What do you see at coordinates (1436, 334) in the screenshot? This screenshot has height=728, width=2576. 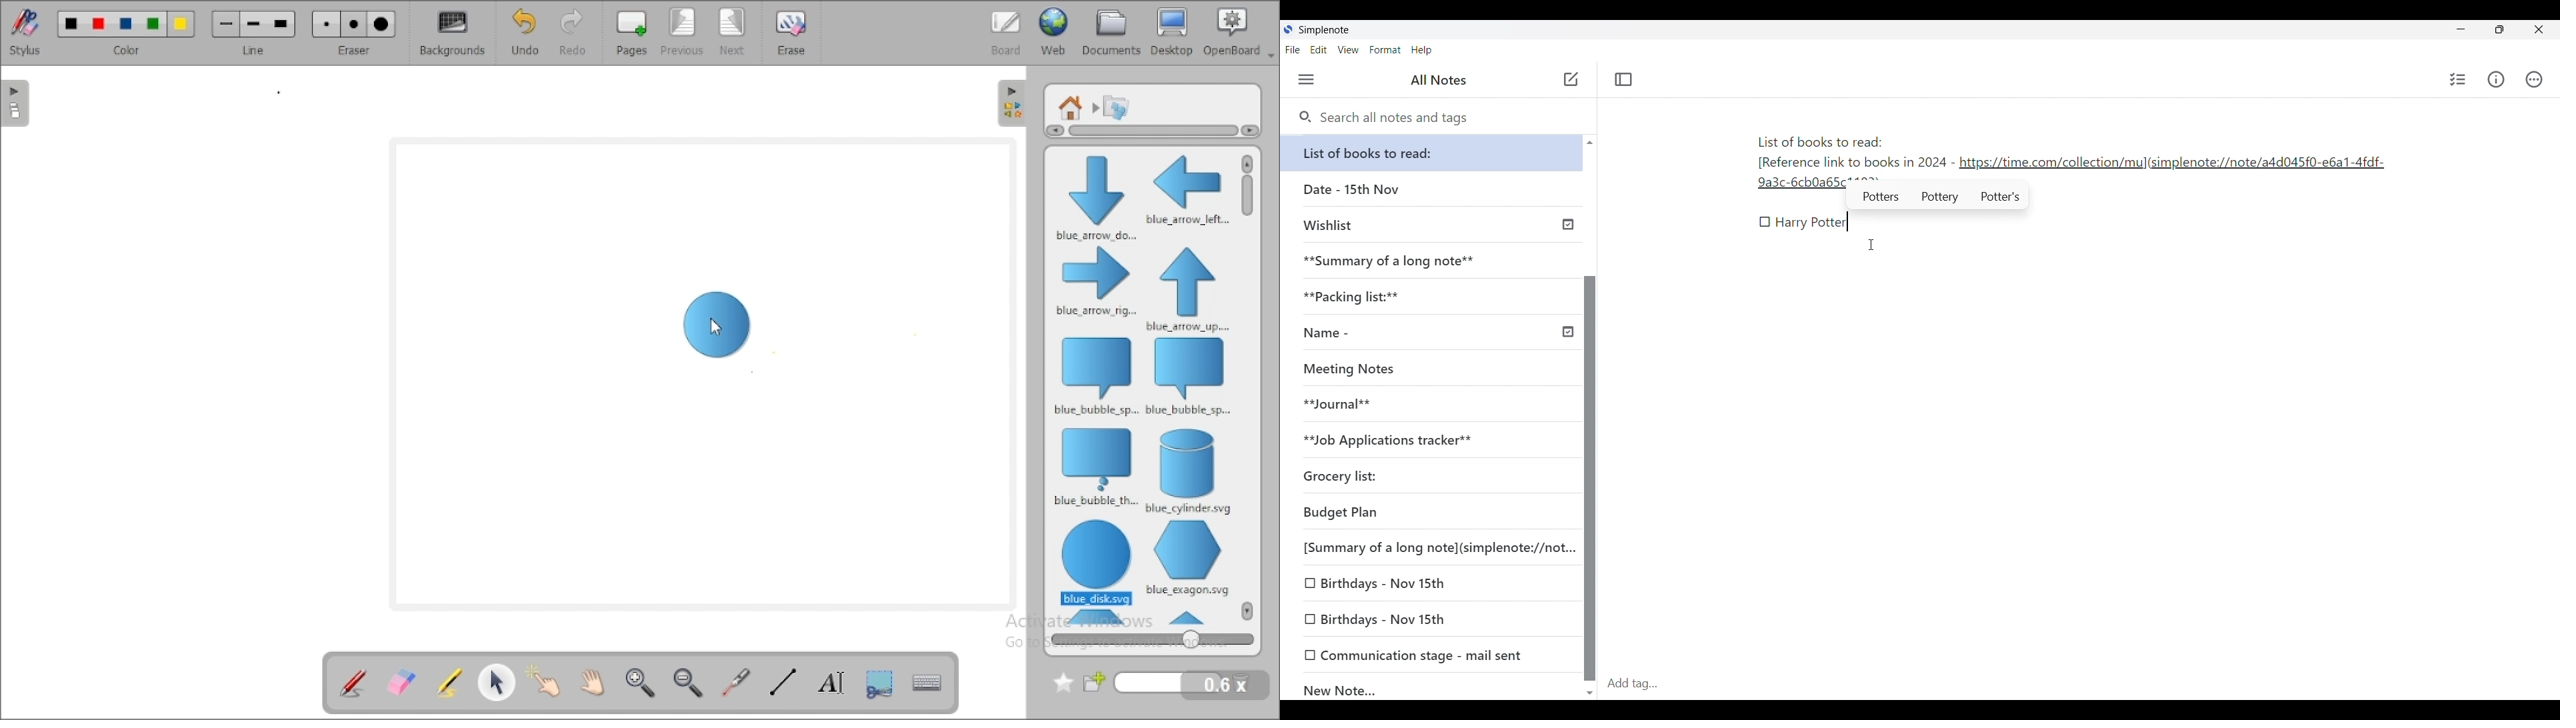 I see `Name -` at bounding box center [1436, 334].